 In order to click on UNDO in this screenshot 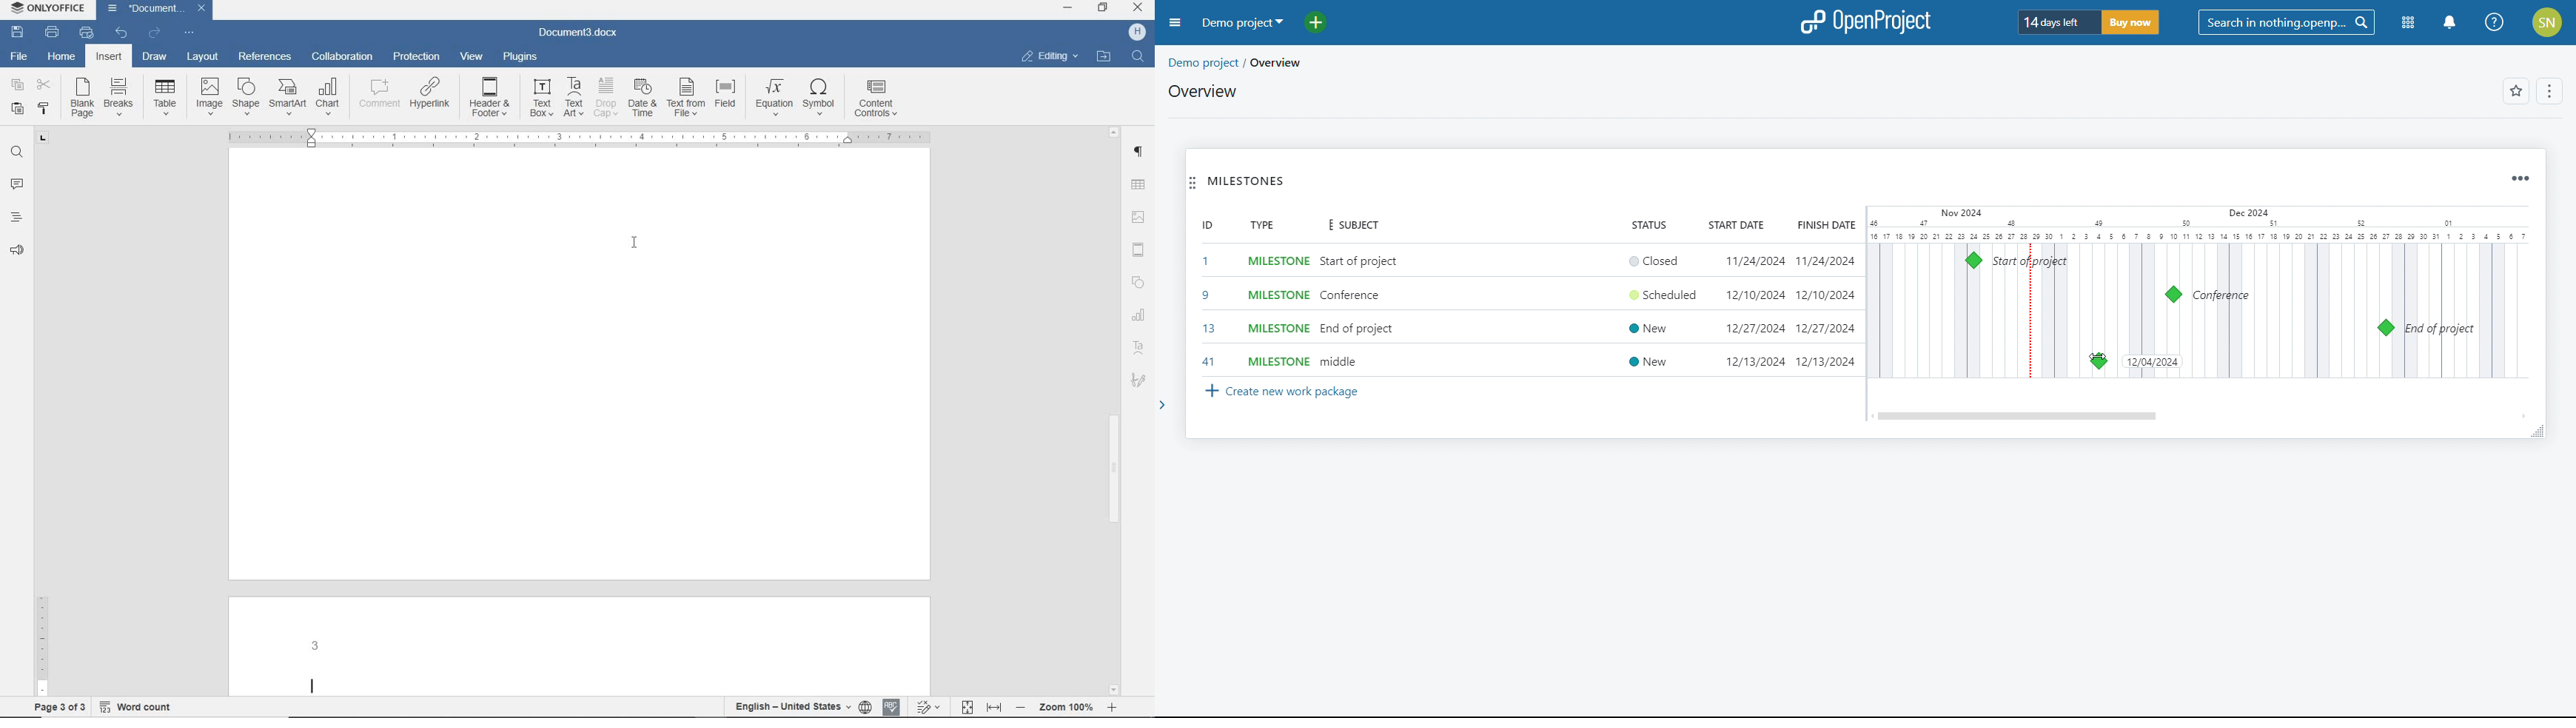, I will do `click(123, 32)`.